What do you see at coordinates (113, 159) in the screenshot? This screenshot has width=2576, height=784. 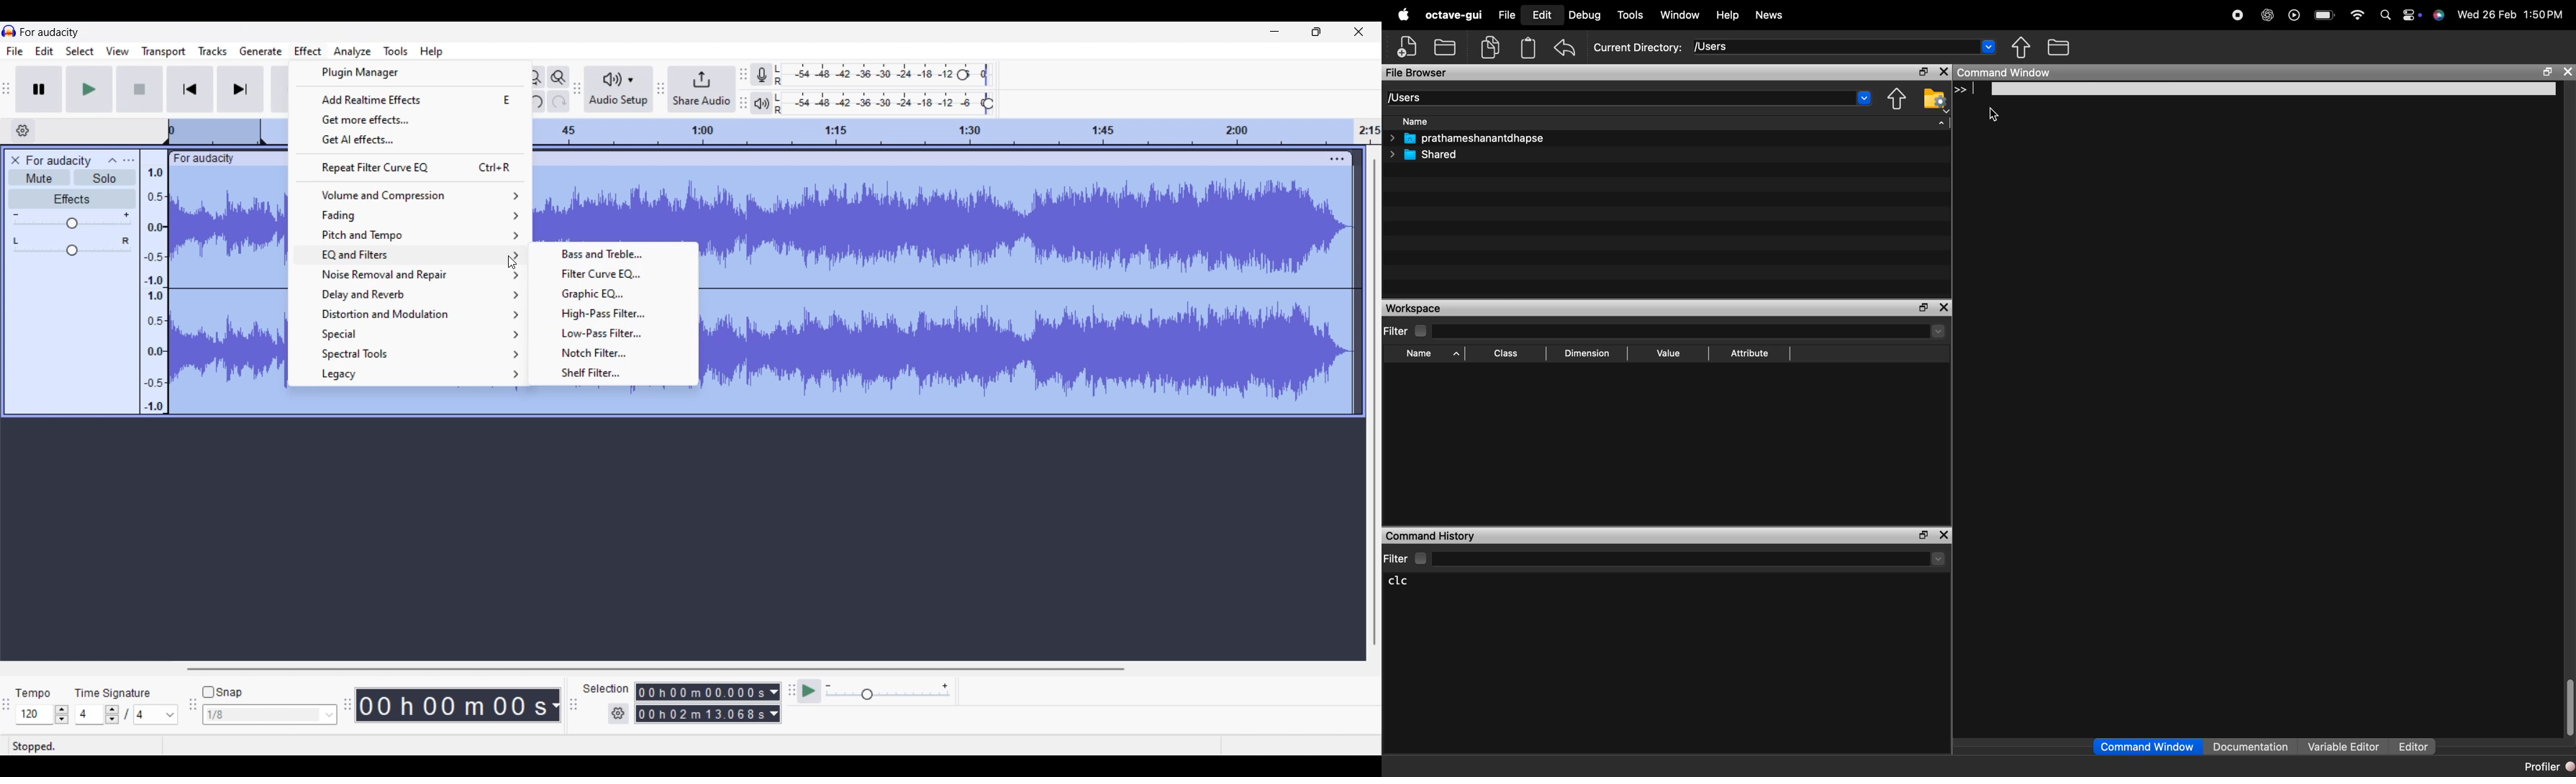 I see `Collapse` at bounding box center [113, 159].